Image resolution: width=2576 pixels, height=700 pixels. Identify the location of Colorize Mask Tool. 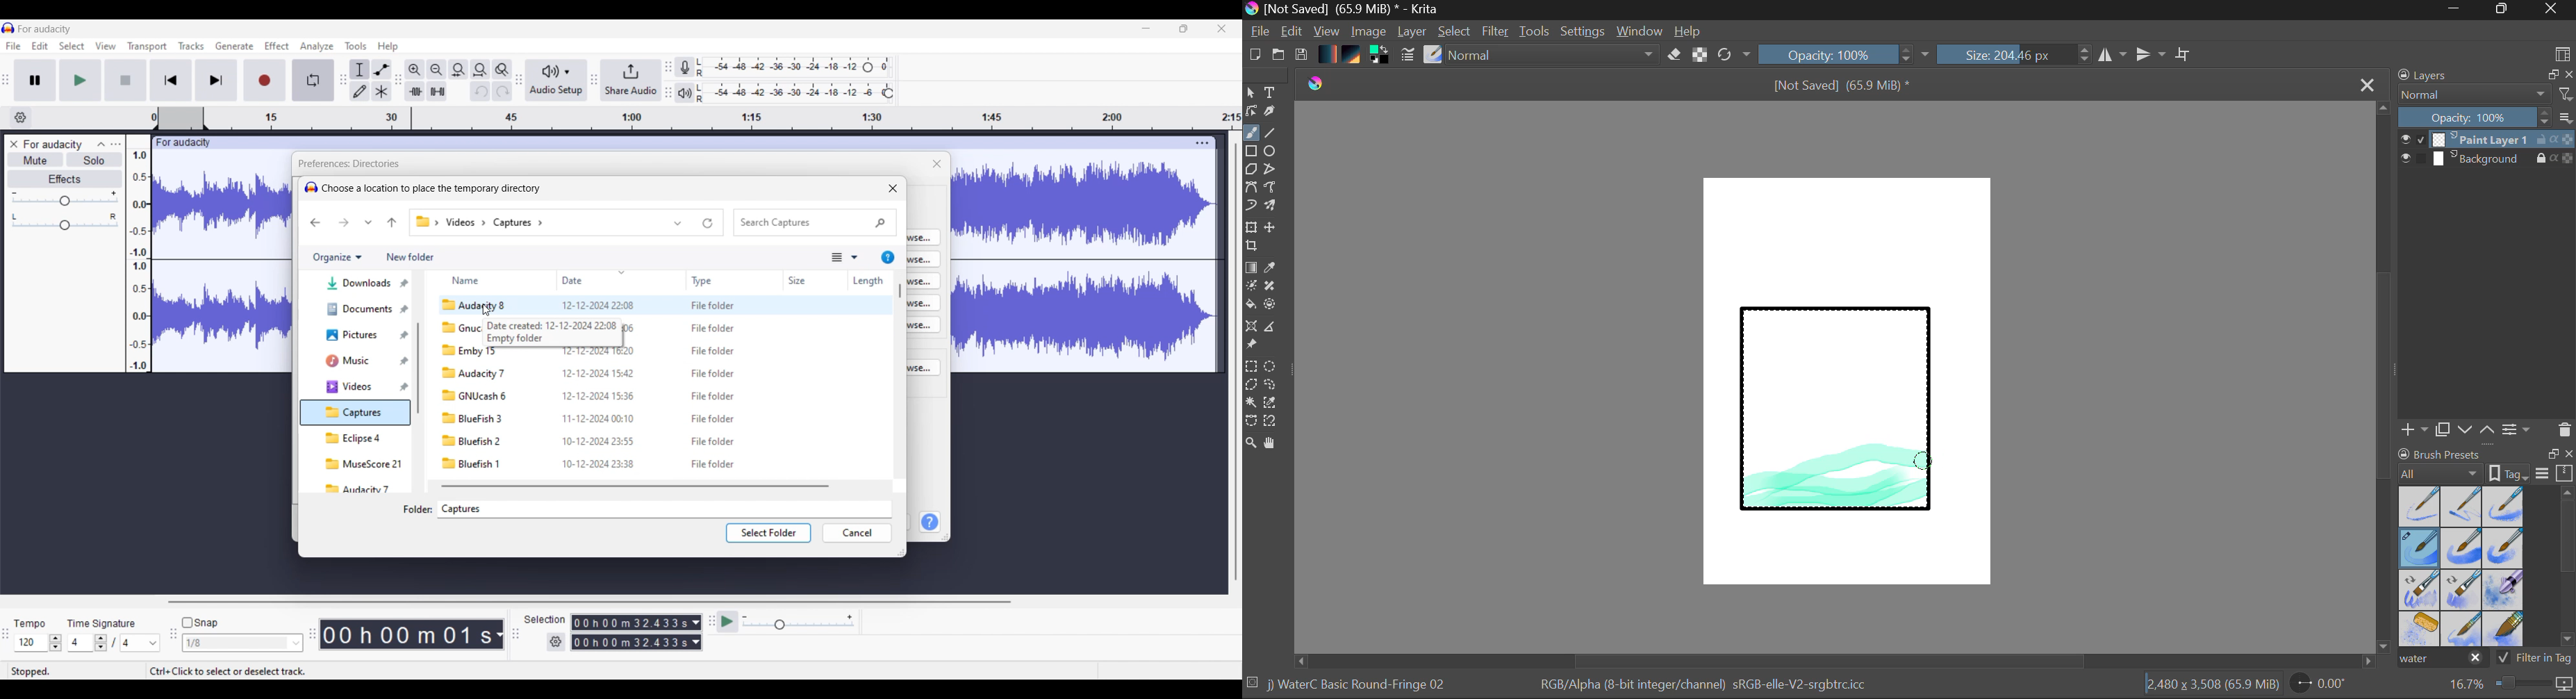
(1252, 287).